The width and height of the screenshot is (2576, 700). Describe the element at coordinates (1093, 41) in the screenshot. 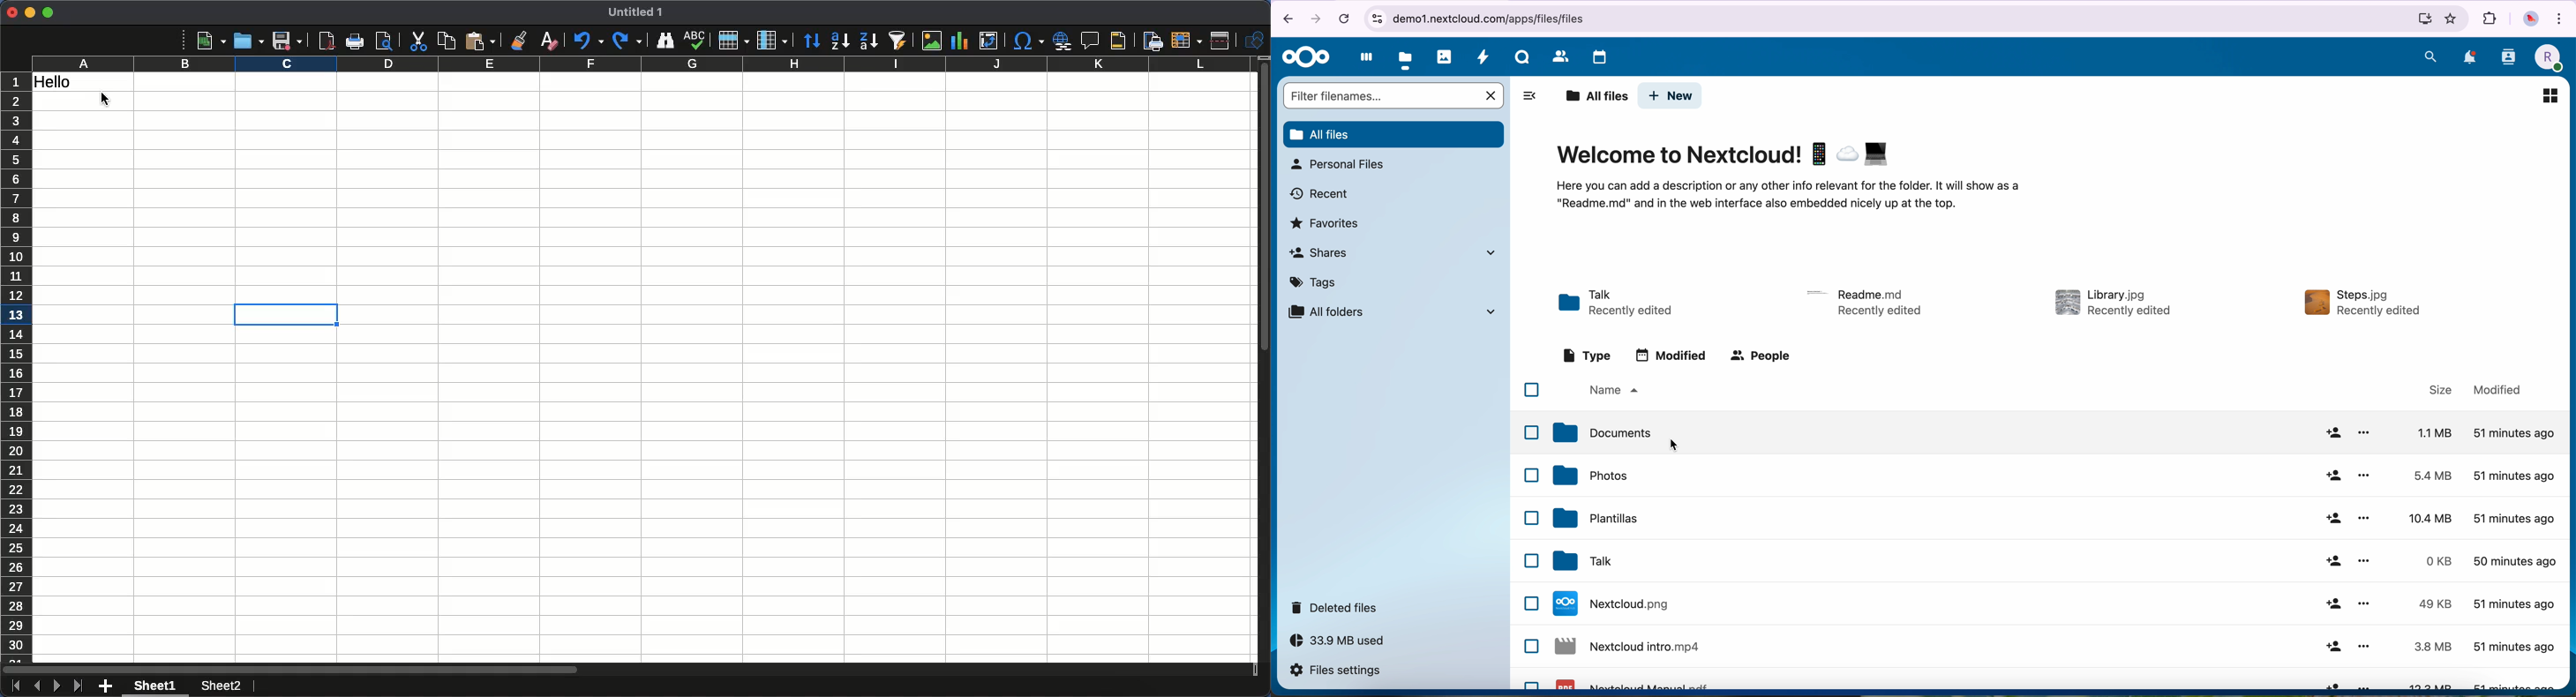

I see `Insert comment` at that location.